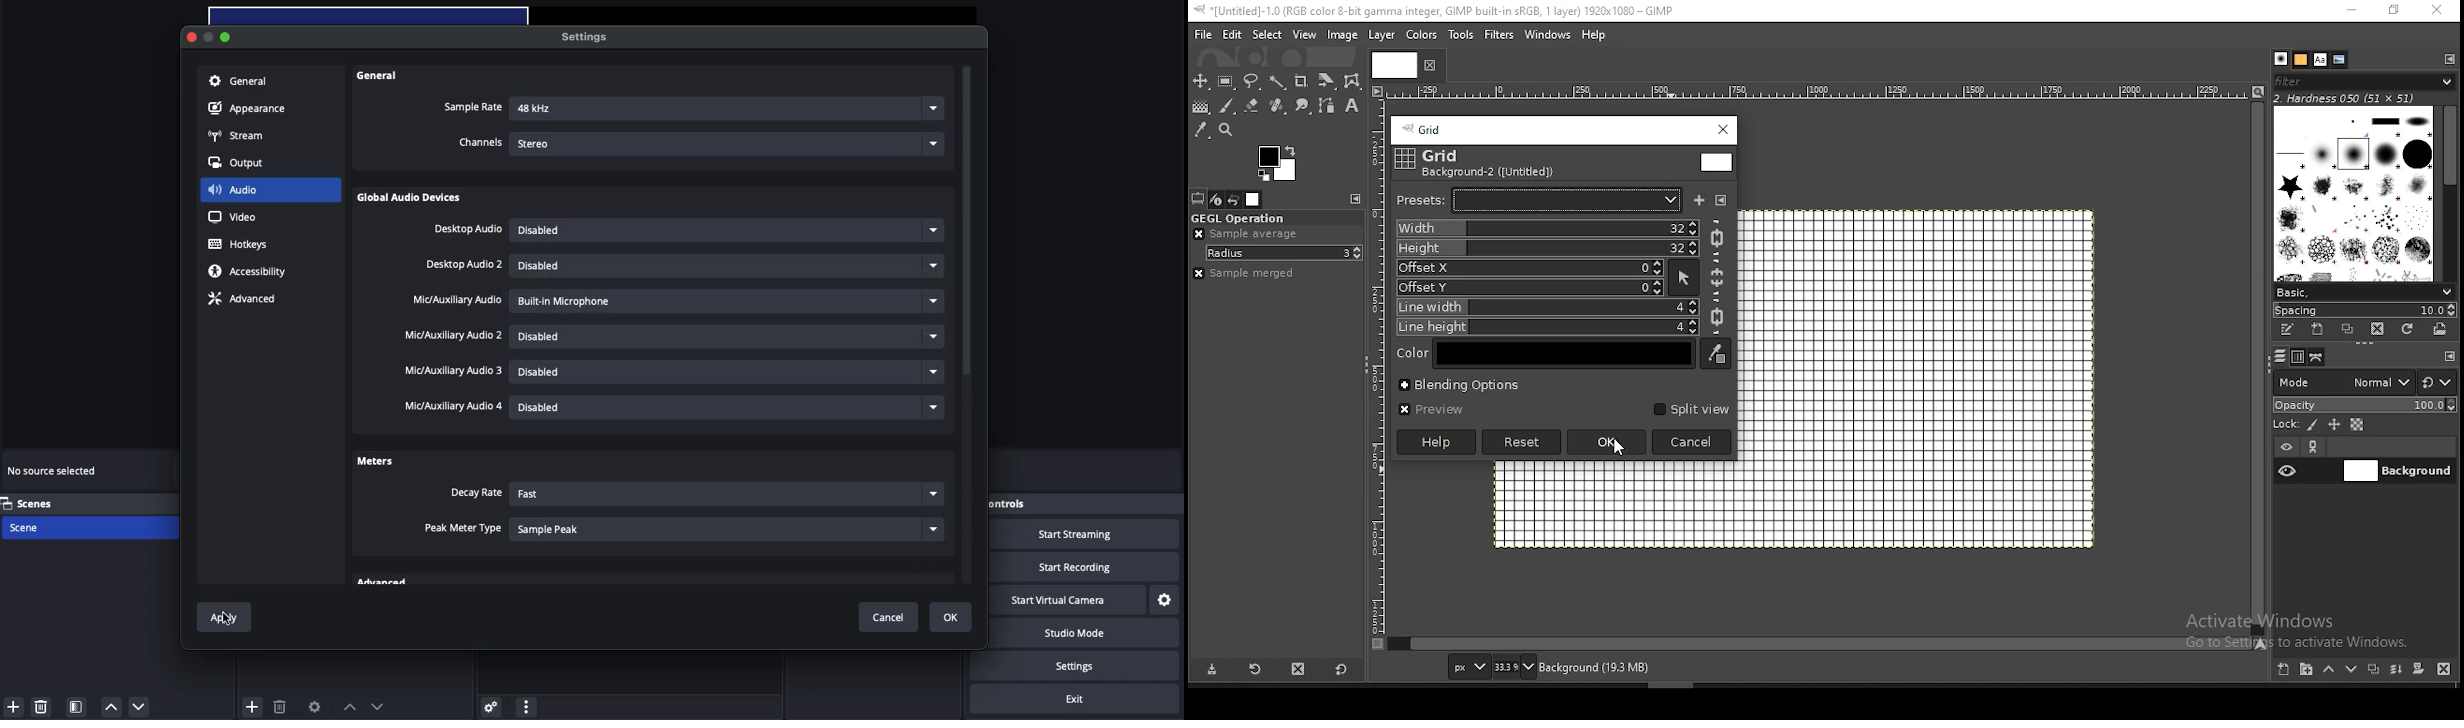  I want to click on device status, so click(1216, 199).